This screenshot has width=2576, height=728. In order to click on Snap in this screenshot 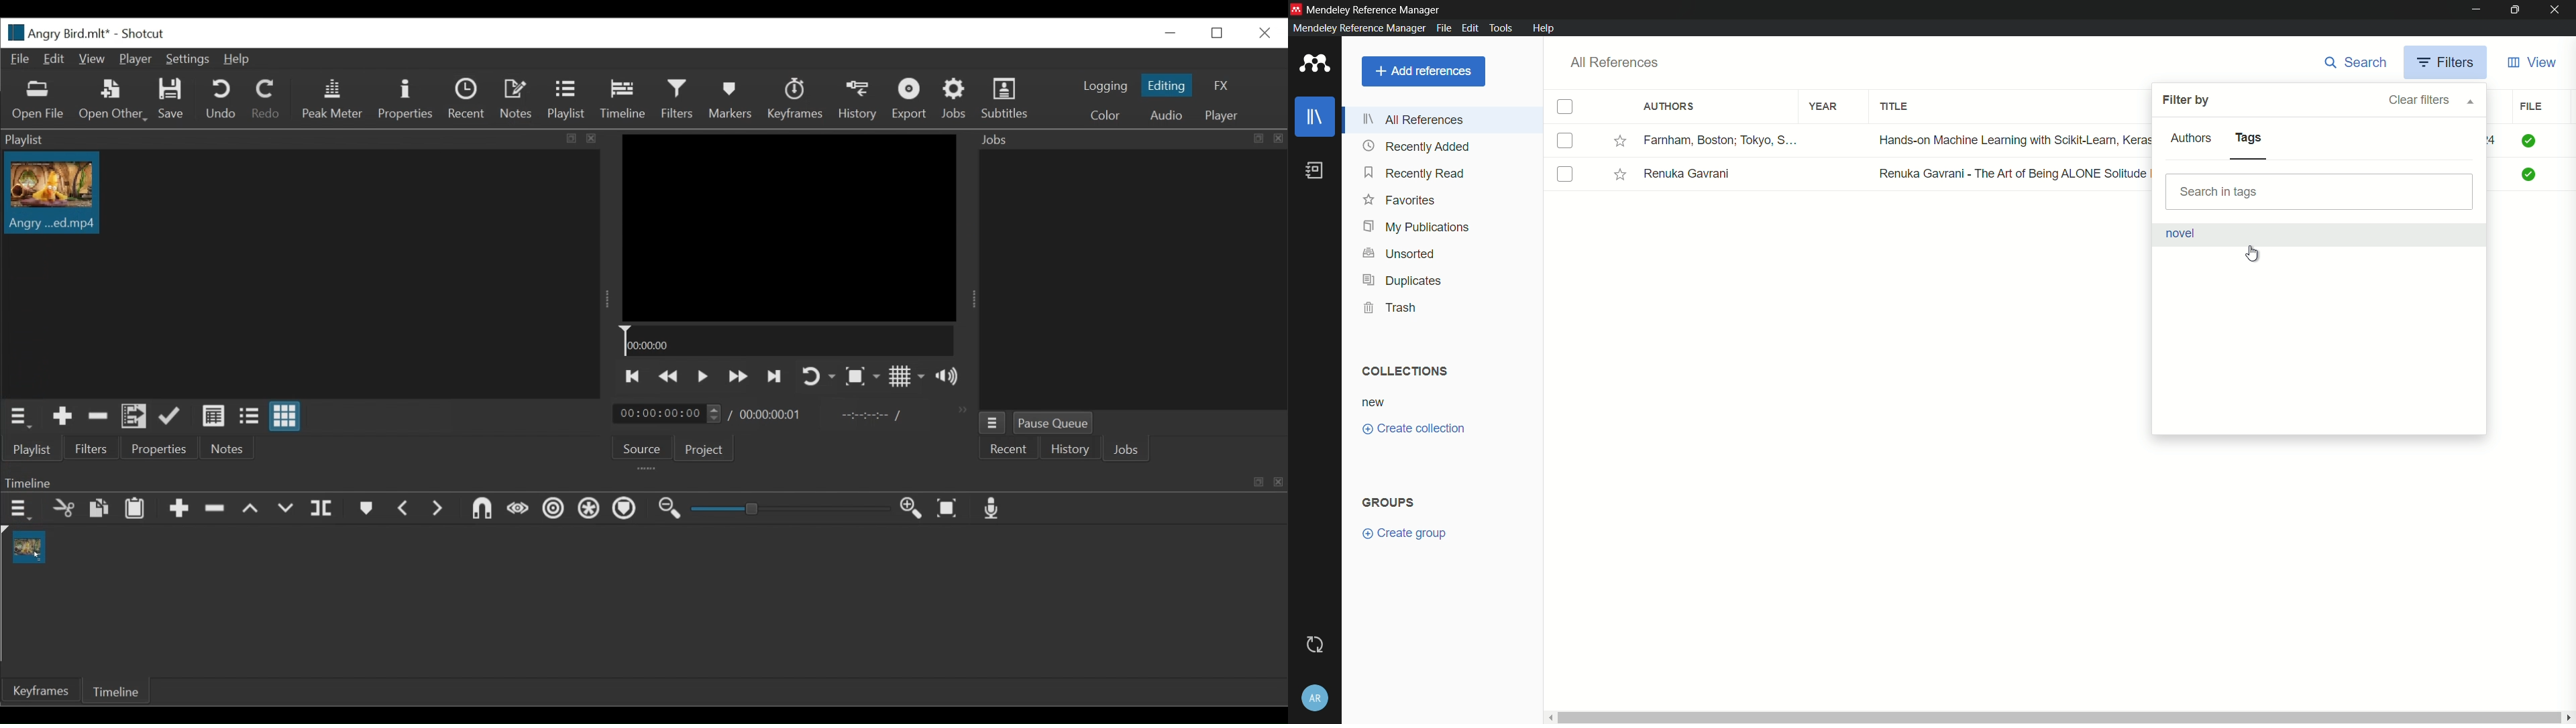, I will do `click(587, 509)`.